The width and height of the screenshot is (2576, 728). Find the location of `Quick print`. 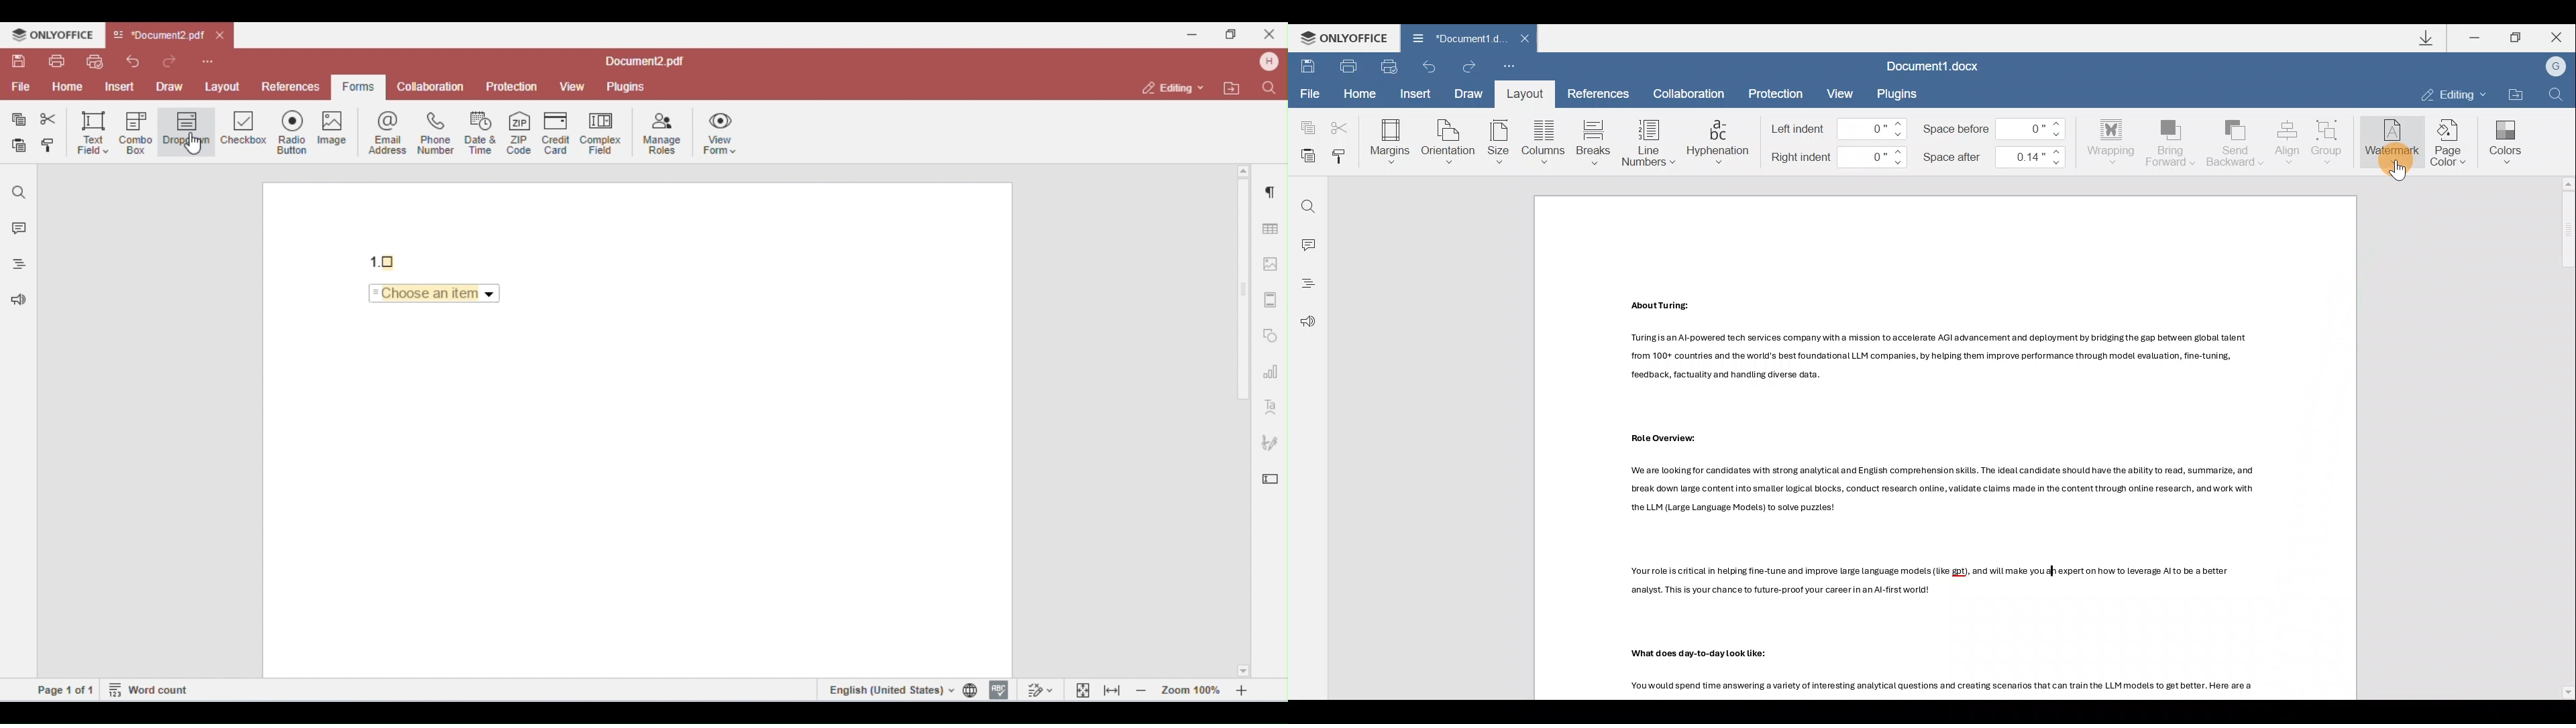

Quick print is located at coordinates (1390, 66).